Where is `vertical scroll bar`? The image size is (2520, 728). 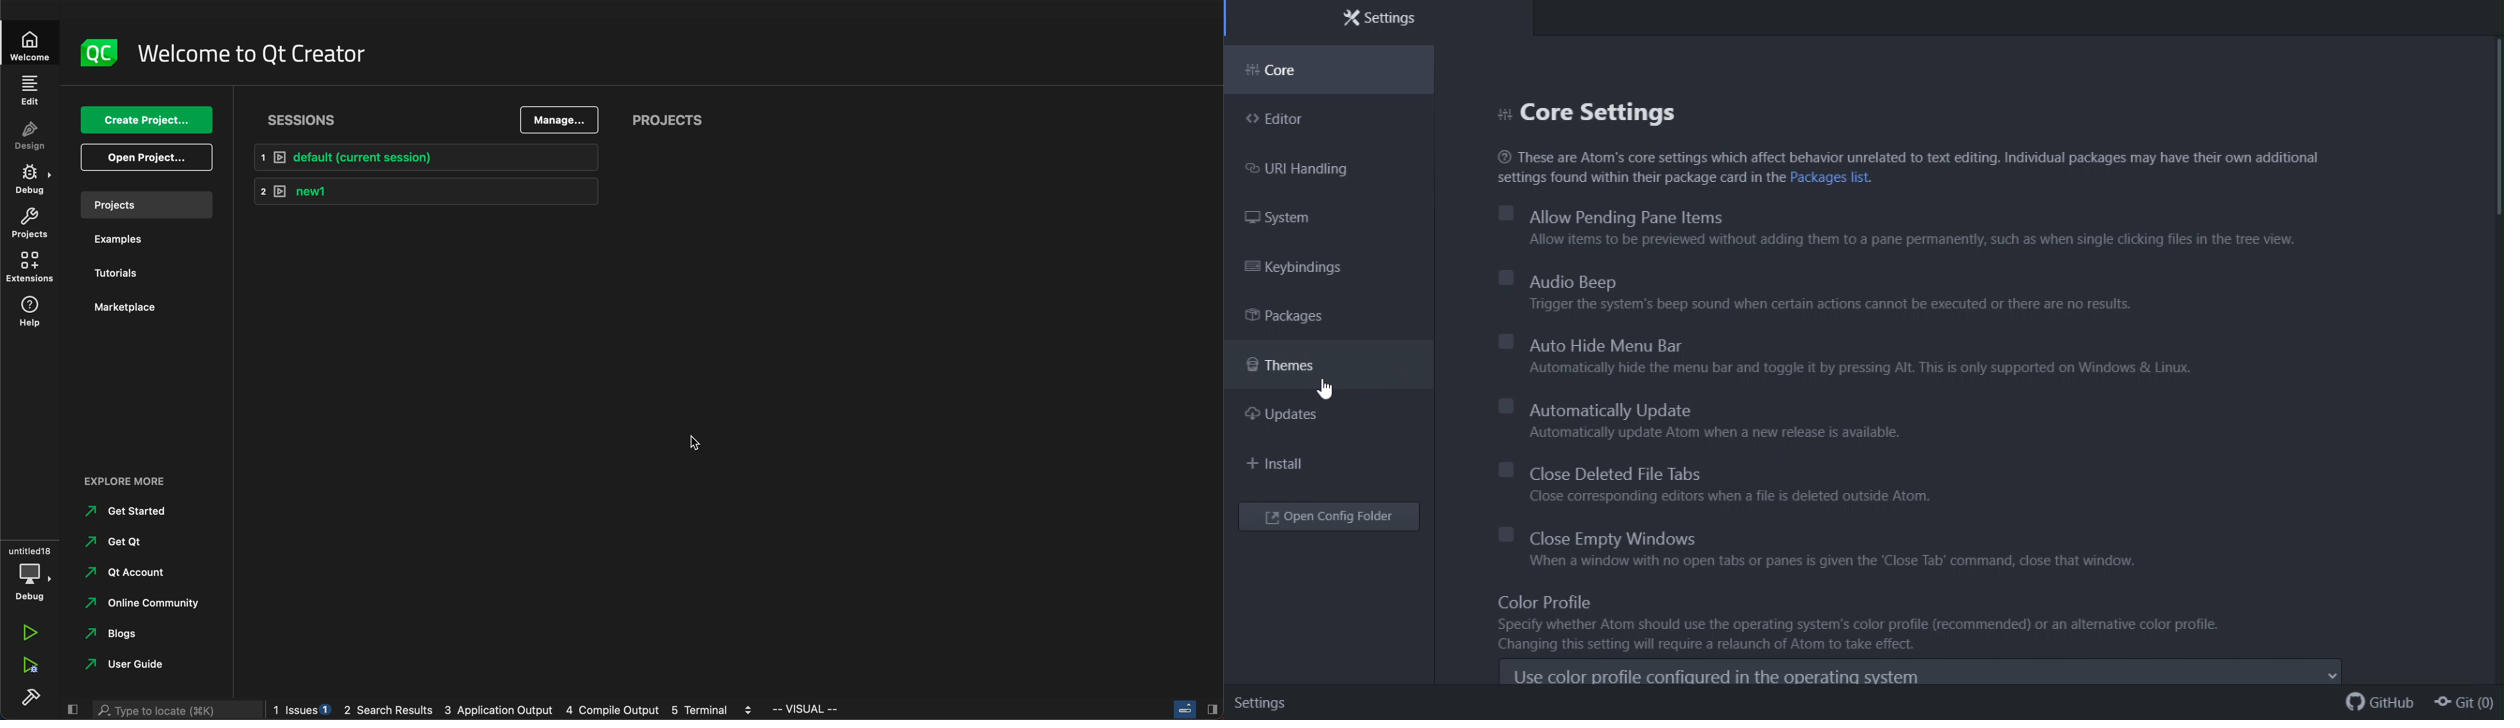 vertical scroll bar is located at coordinates (2496, 126).